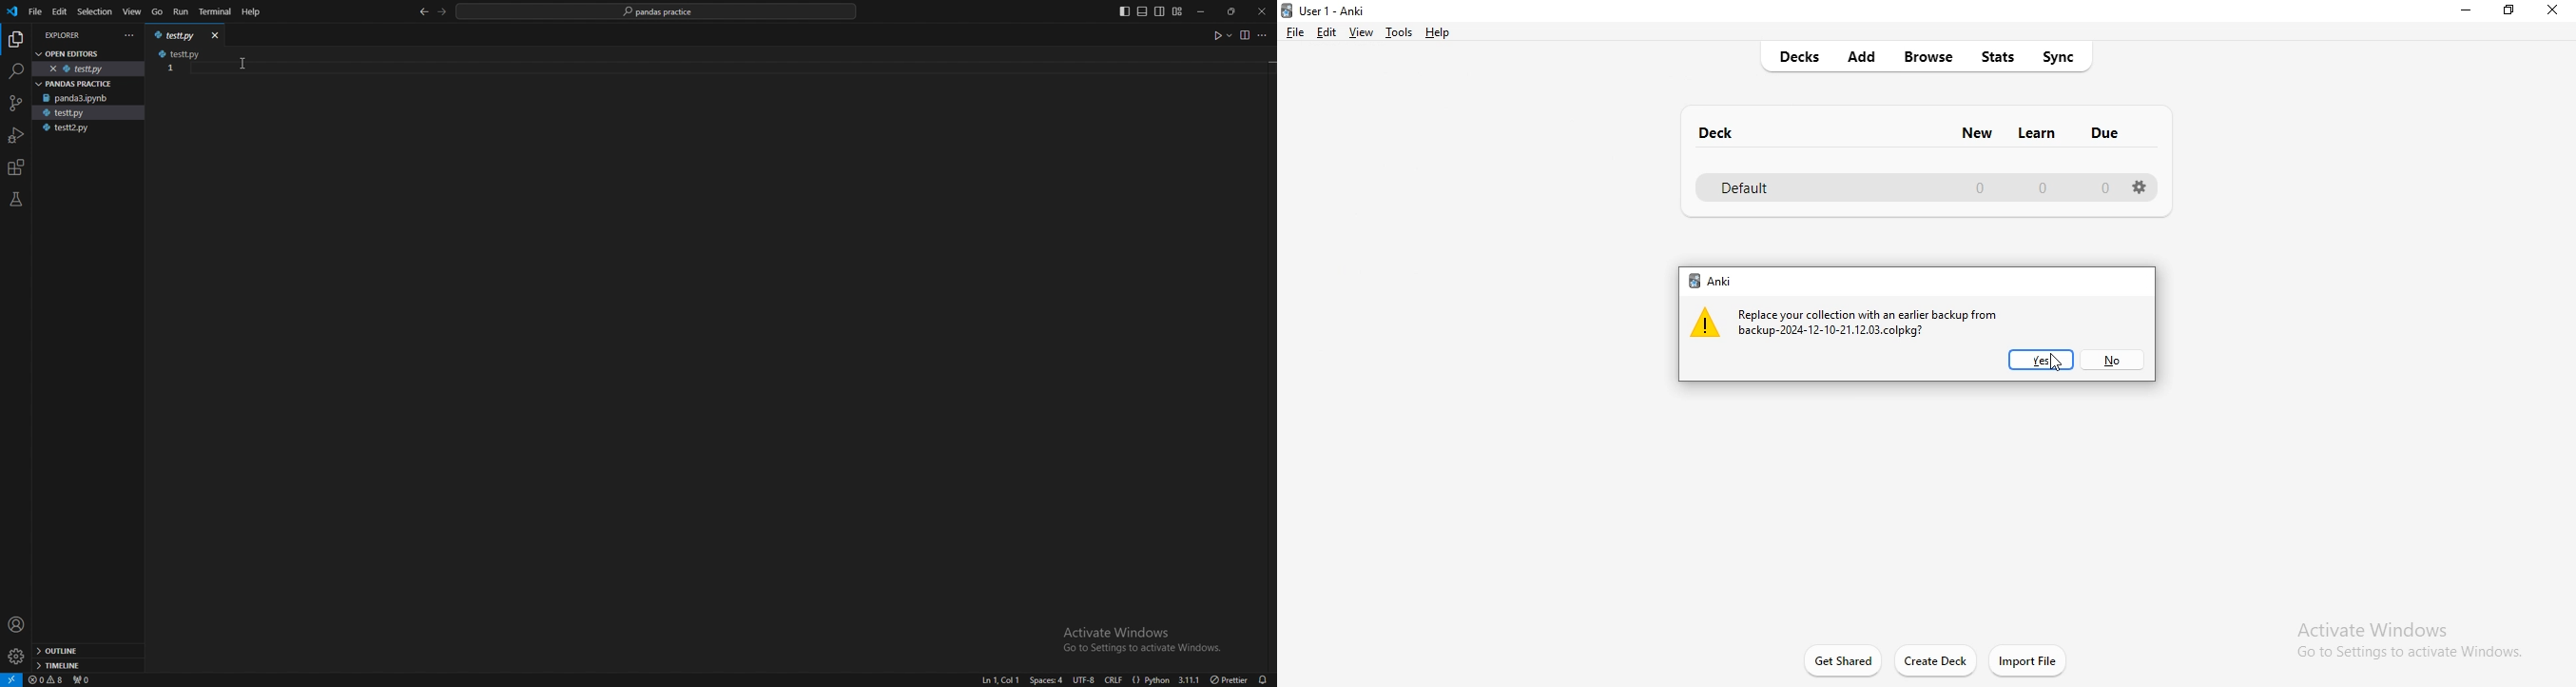 The width and height of the screenshot is (2576, 700). What do you see at coordinates (1701, 325) in the screenshot?
I see `warning icon` at bounding box center [1701, 325].